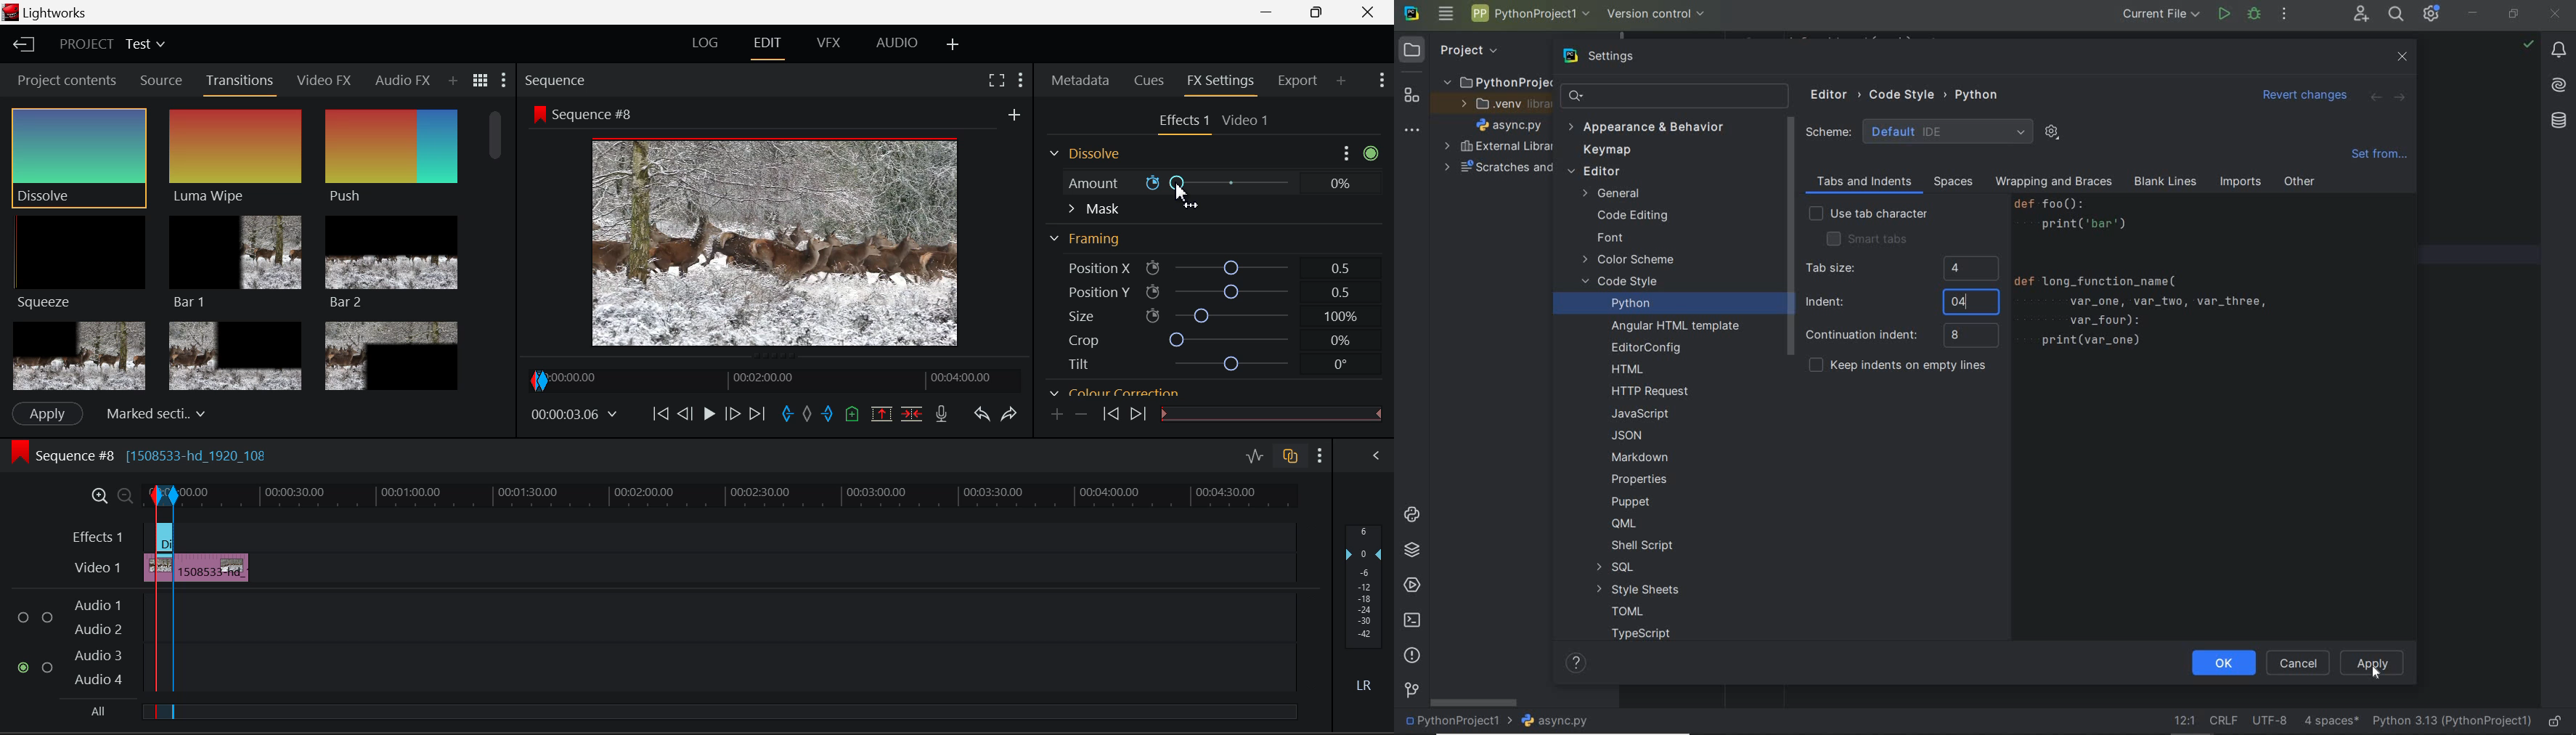 The image size is (2576, 756). Describe the element at coordinates (1021, 80) in the screenshot. I see `Show Settings` at that location.